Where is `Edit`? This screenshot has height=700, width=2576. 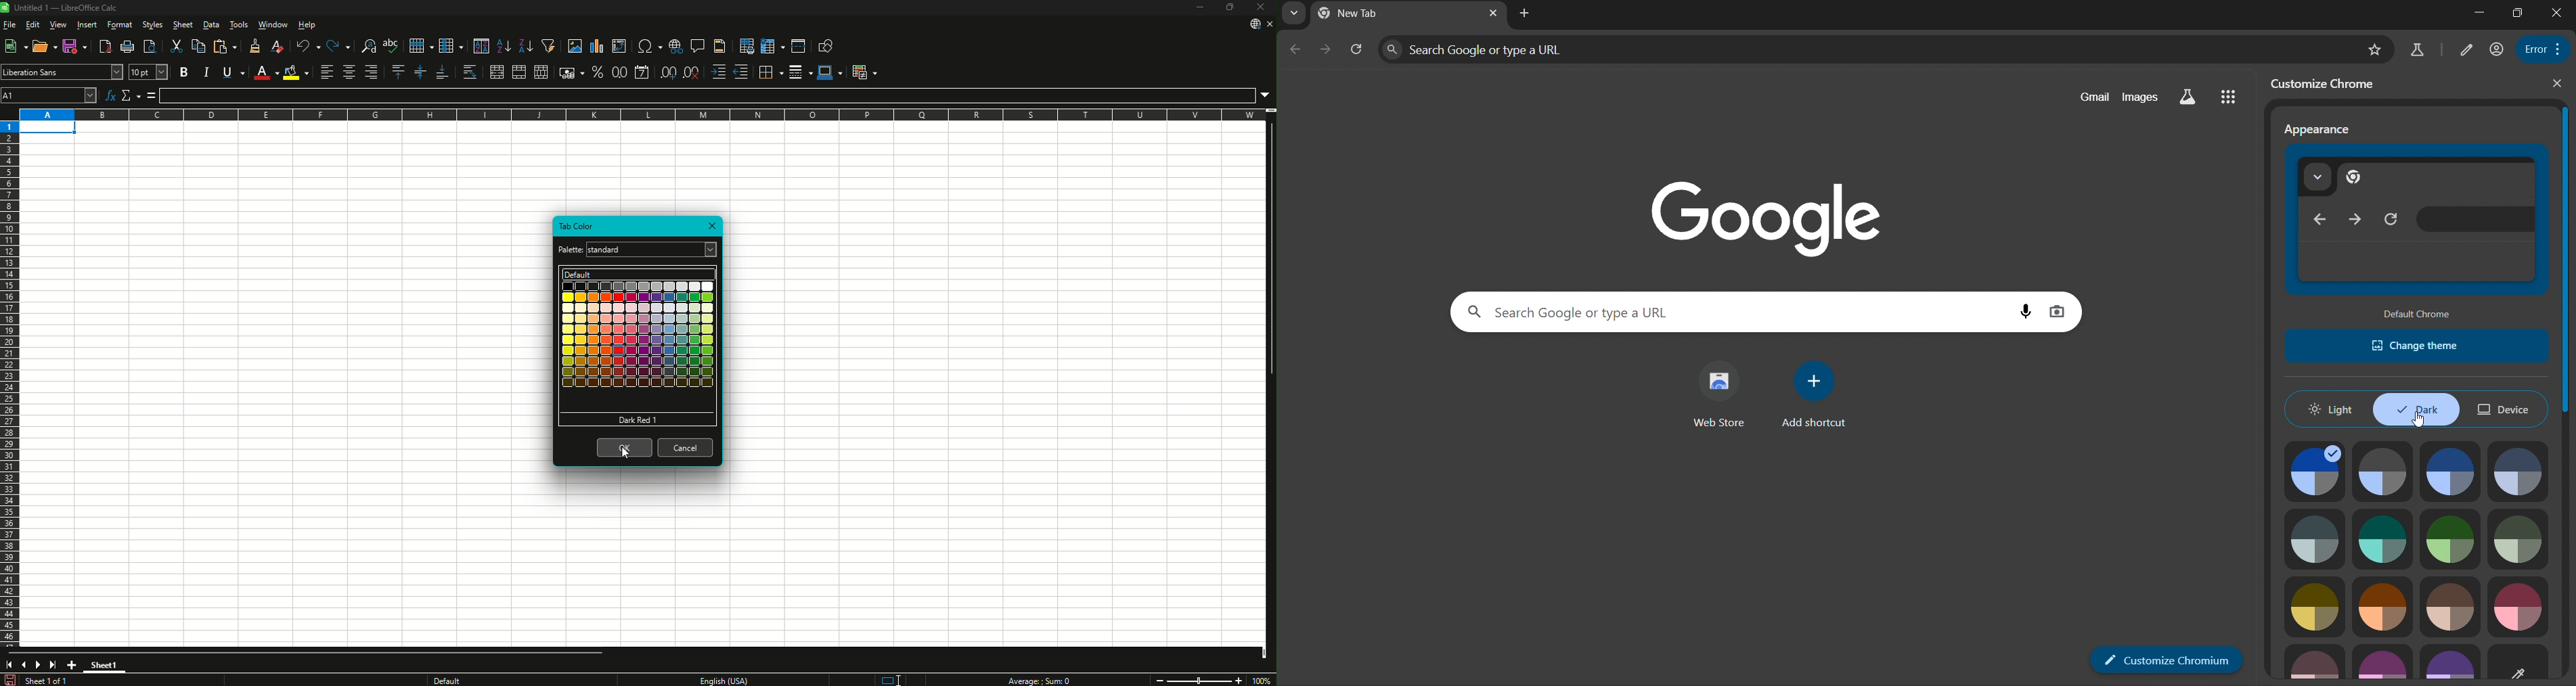 Edit is located at coordinates (32, 24).